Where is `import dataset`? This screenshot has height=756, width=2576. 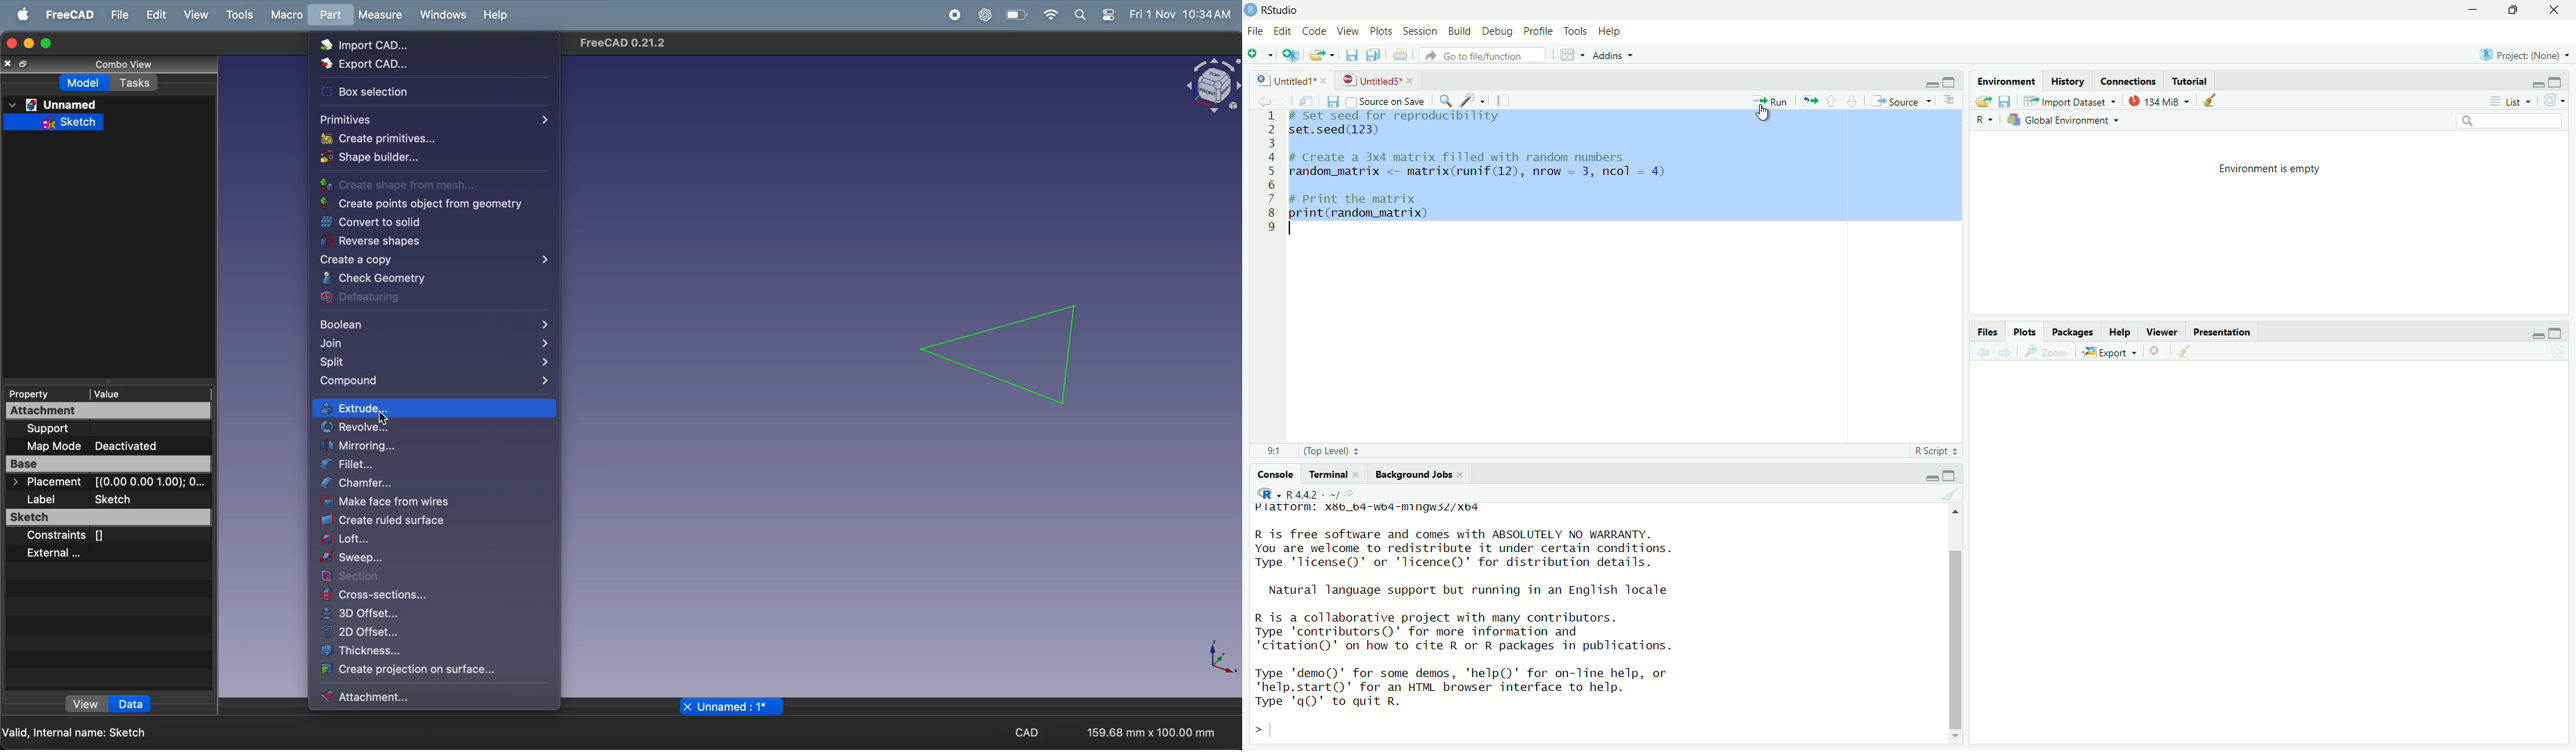 import dataset is located at coordinates (2066, 102).